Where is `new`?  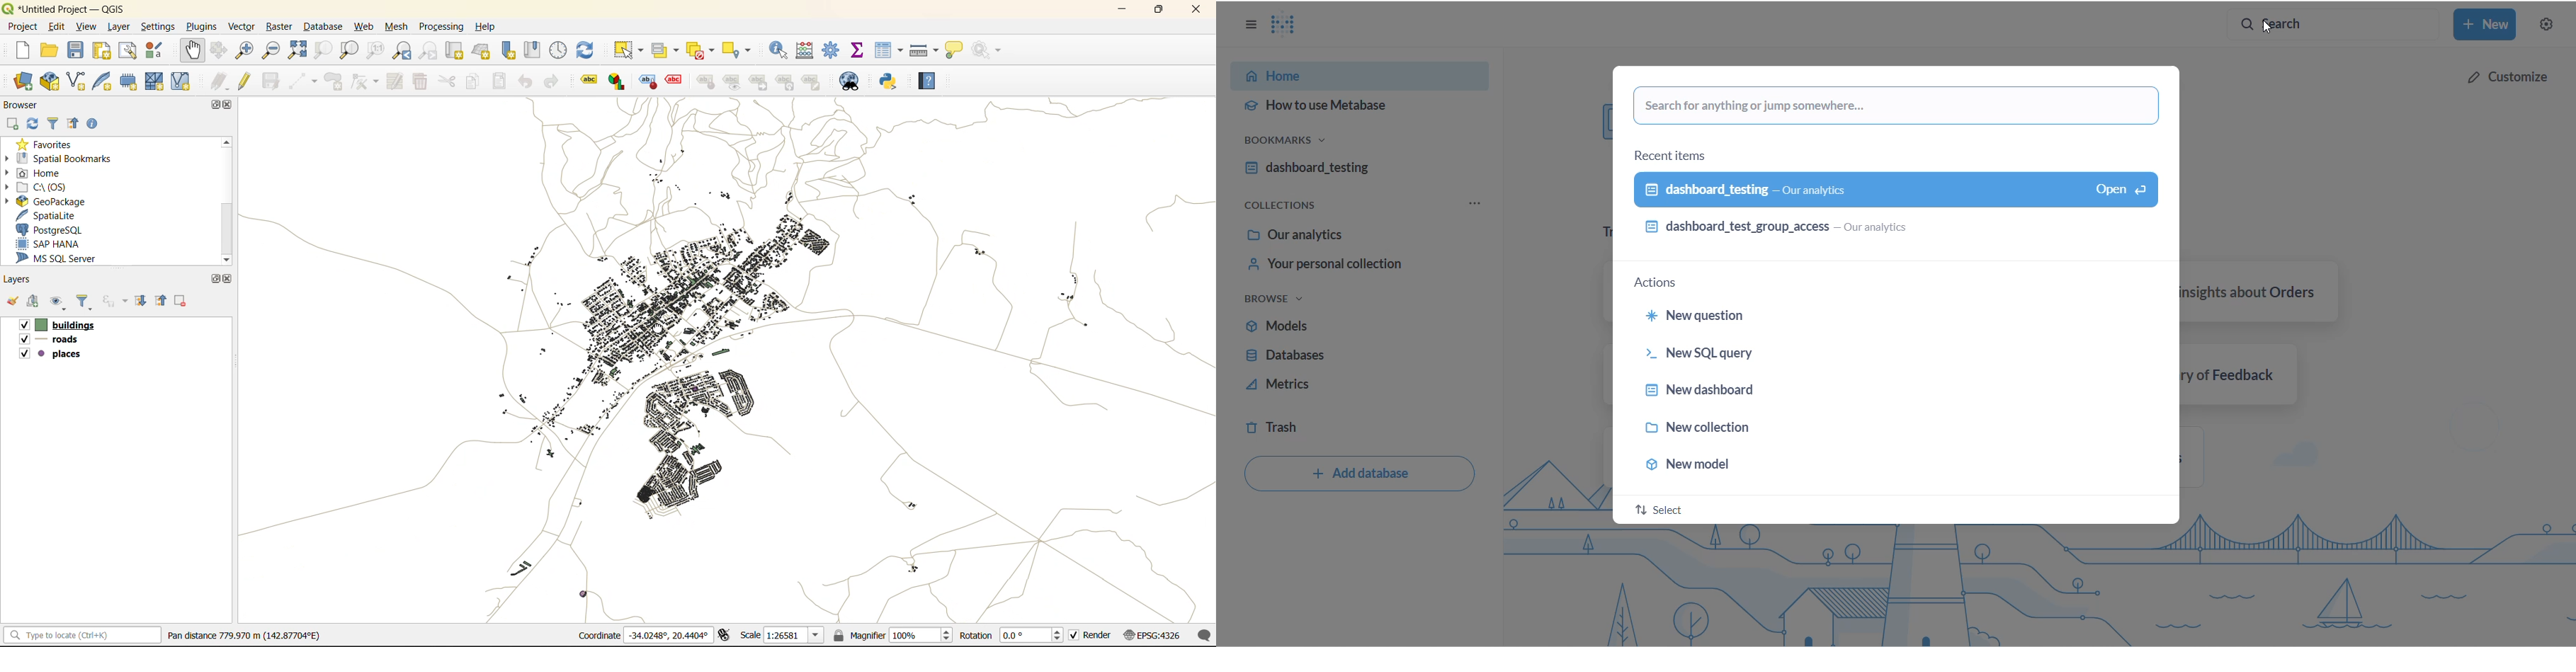
new is located at coordinates (16, 49).